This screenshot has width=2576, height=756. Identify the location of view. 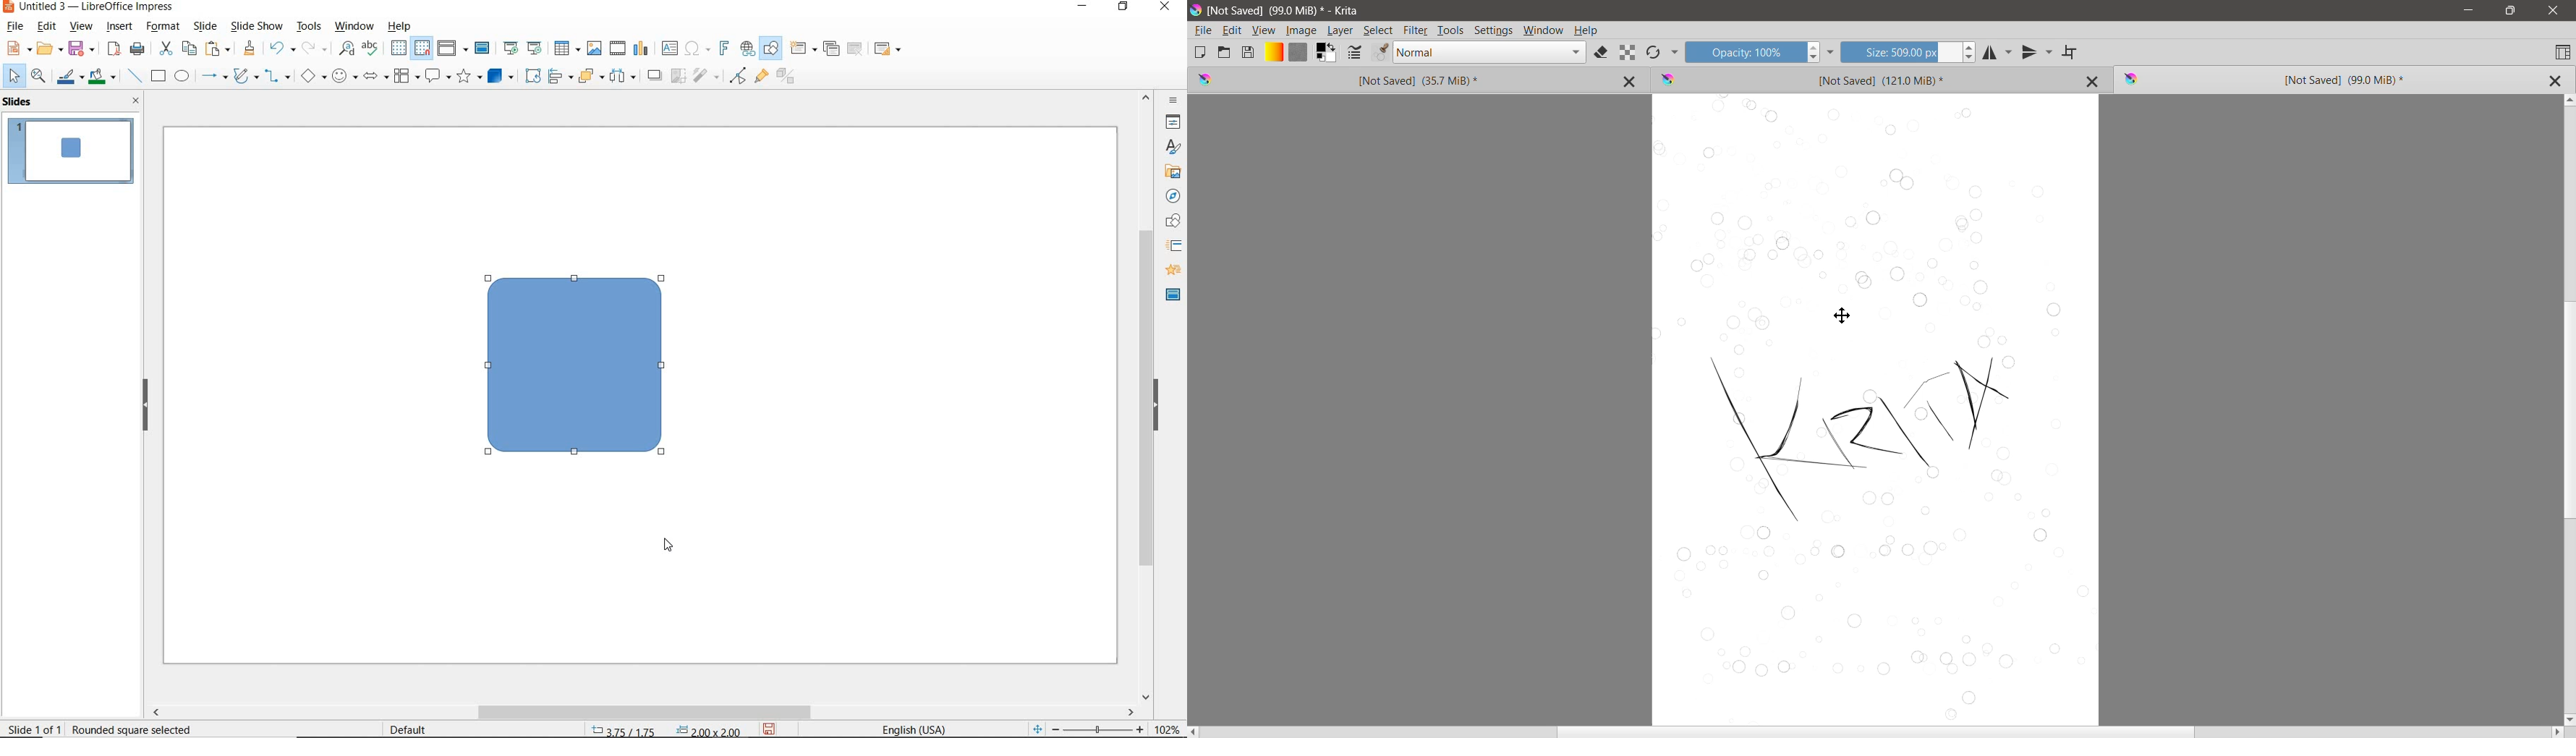
(81, 26).